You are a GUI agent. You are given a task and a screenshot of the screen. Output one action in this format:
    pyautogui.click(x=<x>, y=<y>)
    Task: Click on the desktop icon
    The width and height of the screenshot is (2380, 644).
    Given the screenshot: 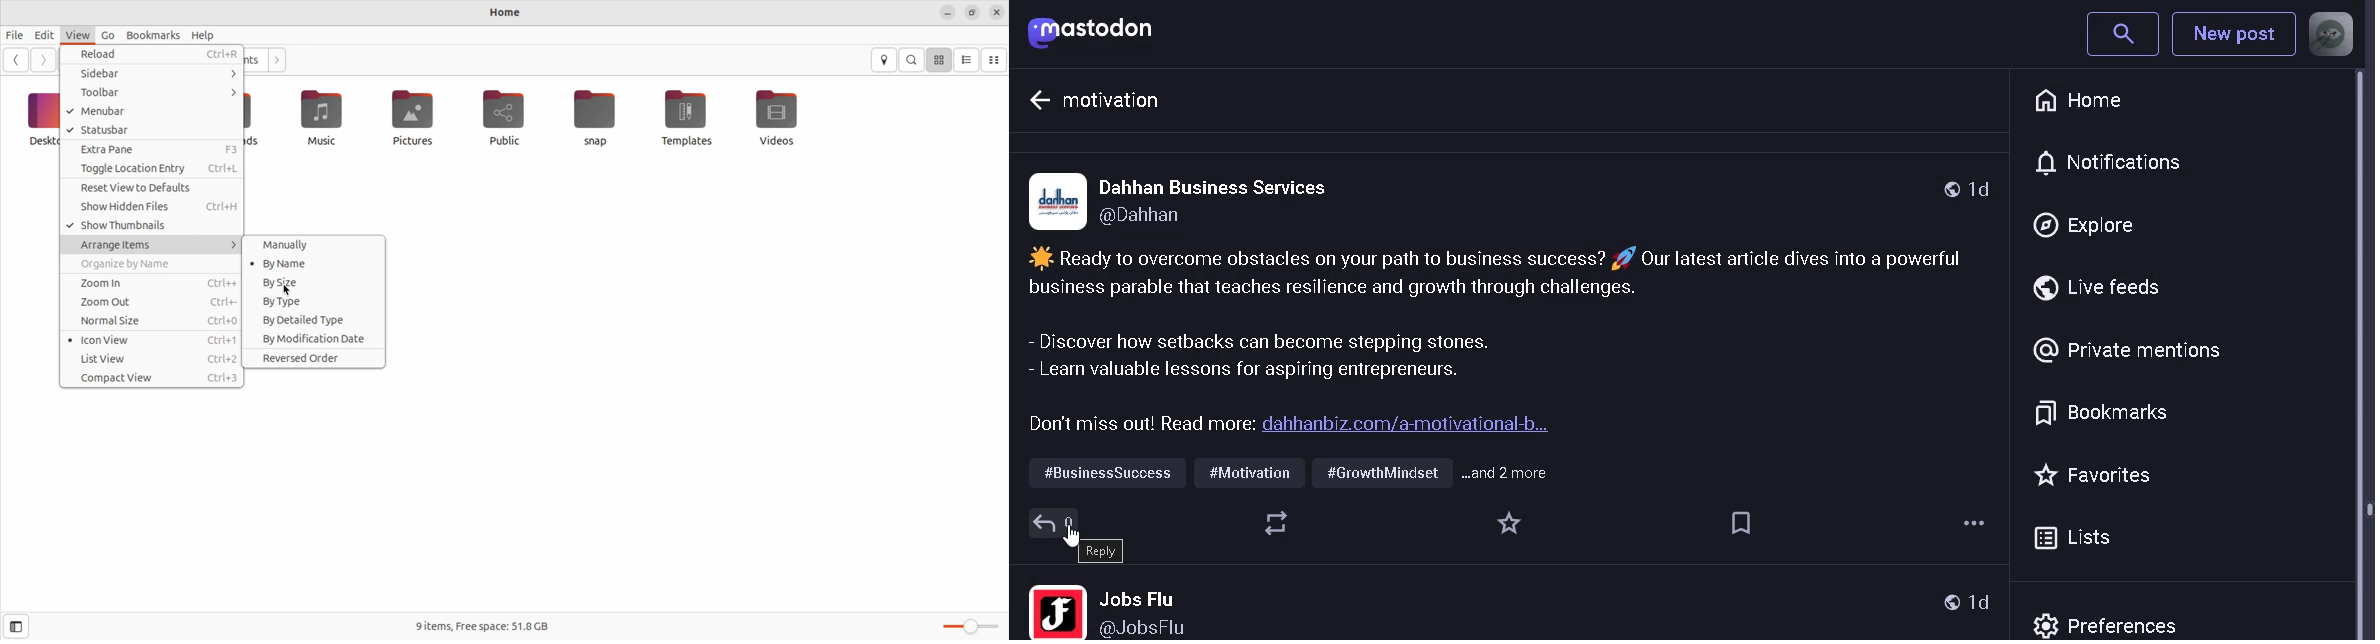 What is the action you would take?
    pyautogui.click(x=32, y=120)
    